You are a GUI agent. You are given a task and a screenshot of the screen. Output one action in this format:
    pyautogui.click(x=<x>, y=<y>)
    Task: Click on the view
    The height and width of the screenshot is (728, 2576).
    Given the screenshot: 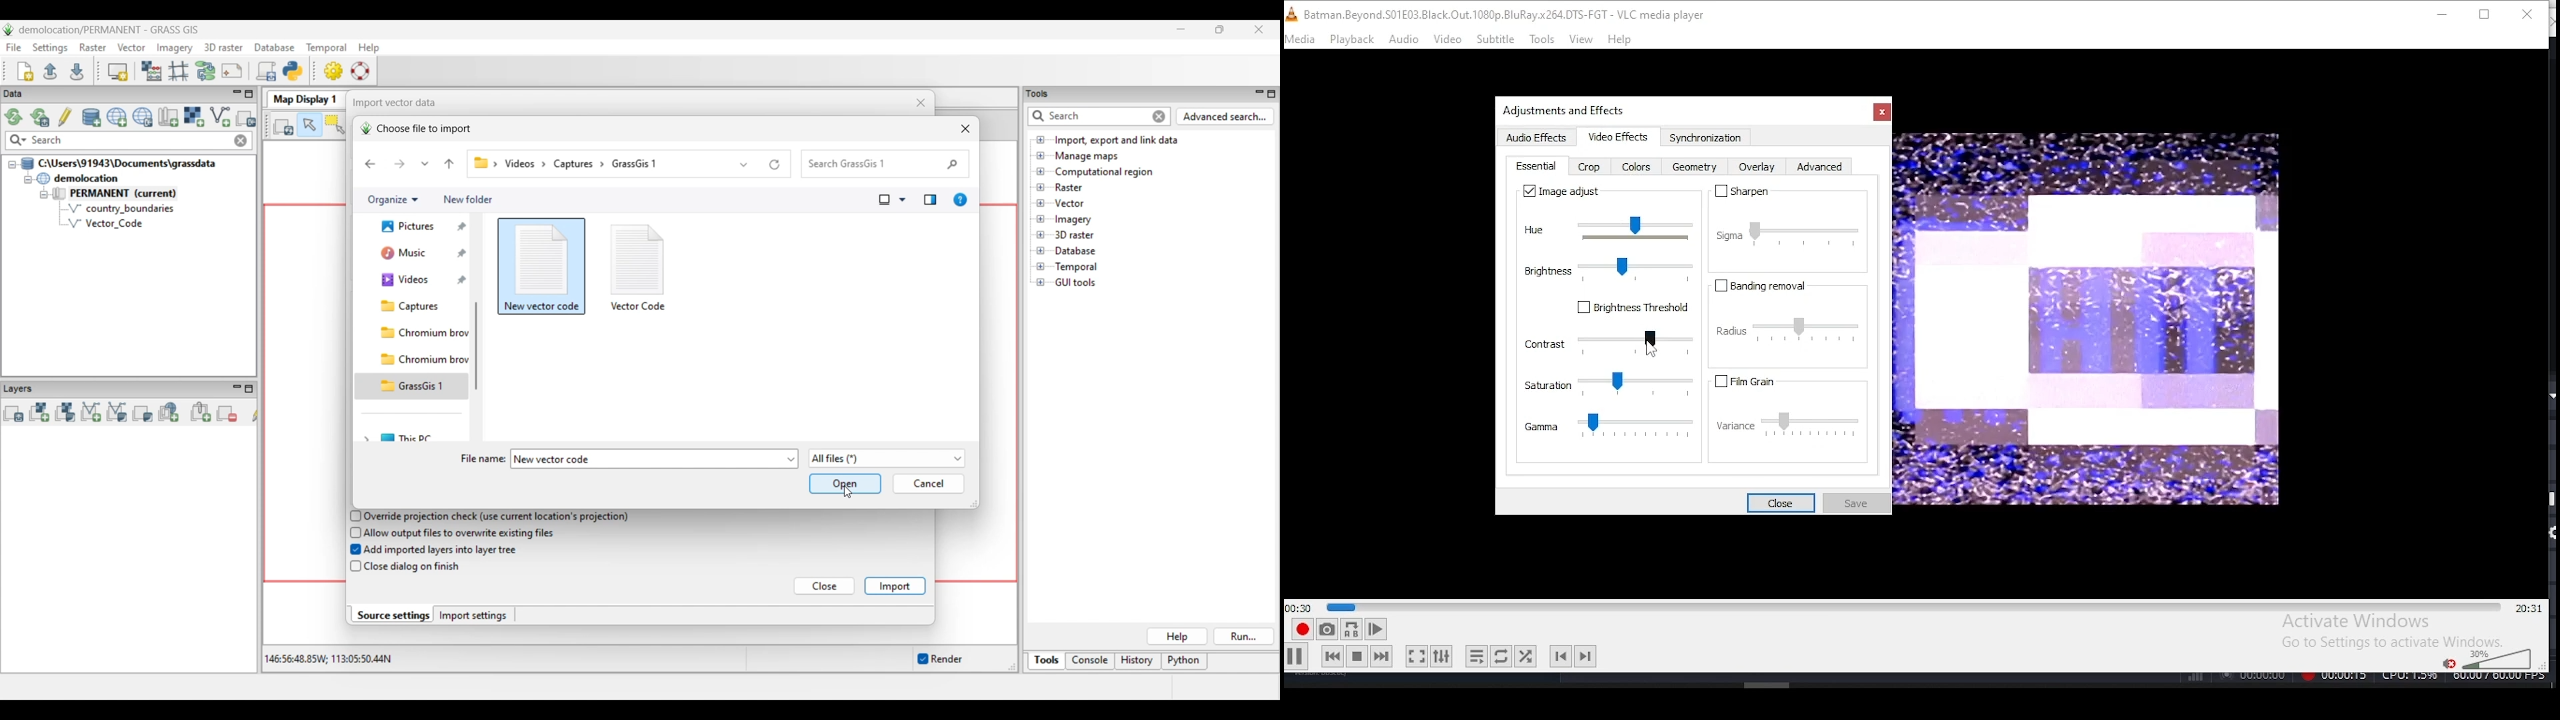 What is the action you would take?
    pyautogui.click(x=1582, y=39)
    